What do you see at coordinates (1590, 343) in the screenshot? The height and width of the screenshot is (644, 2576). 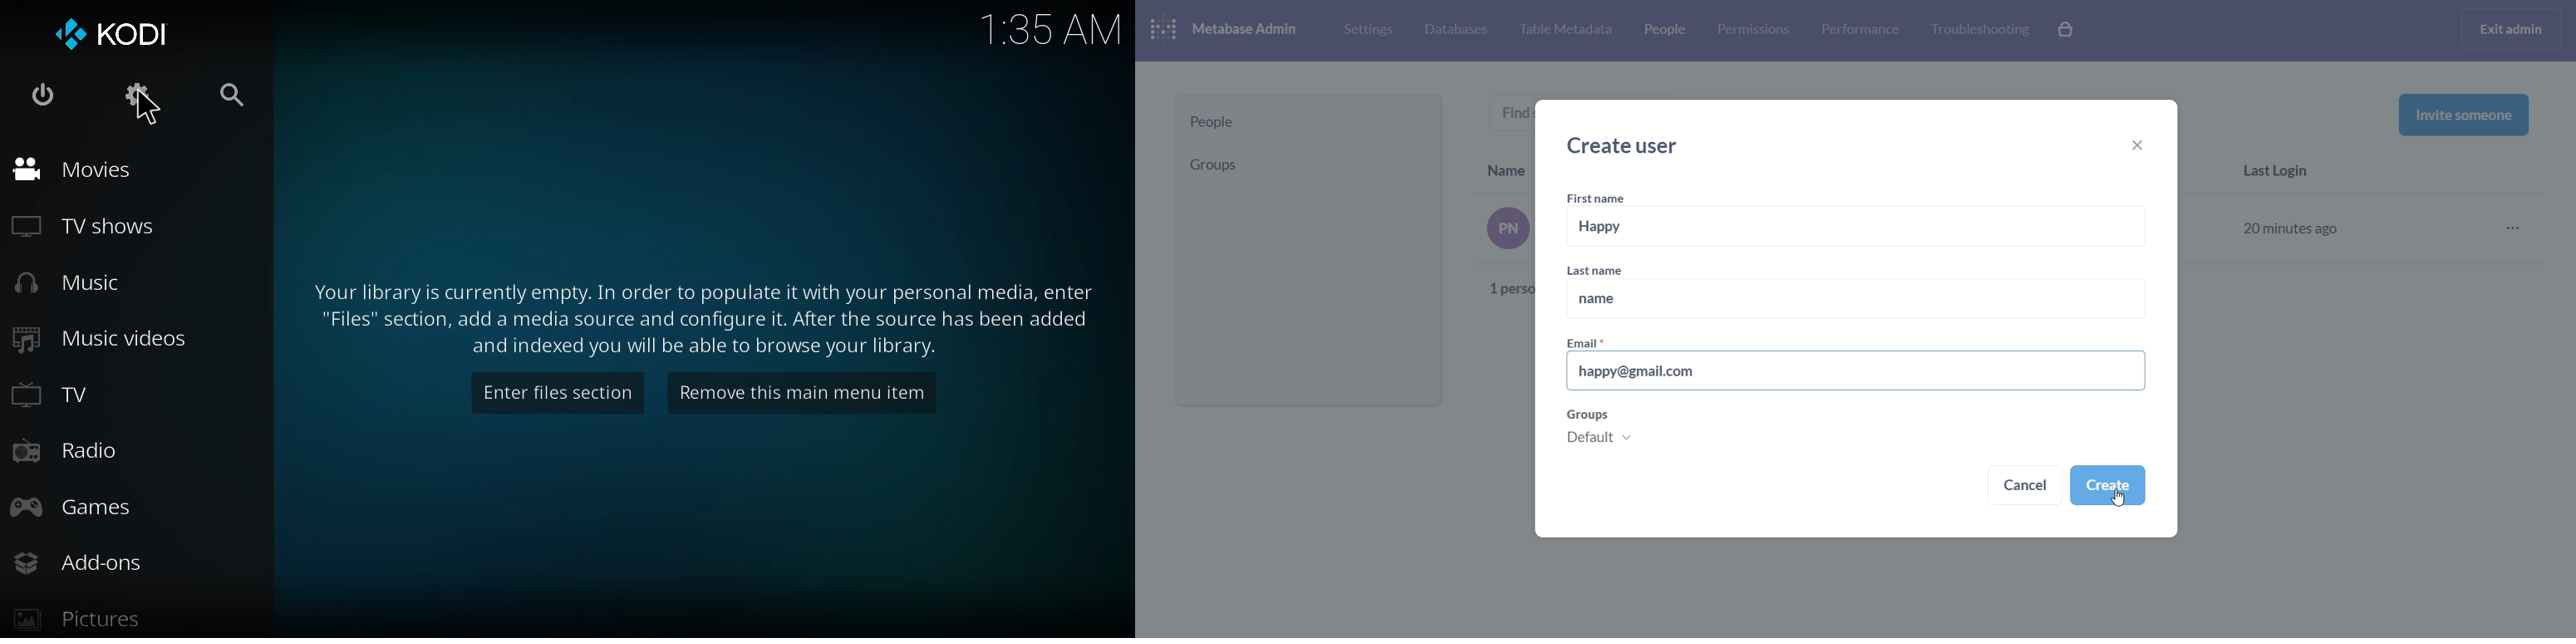 I see `email` at bounding box center [1590, 343].